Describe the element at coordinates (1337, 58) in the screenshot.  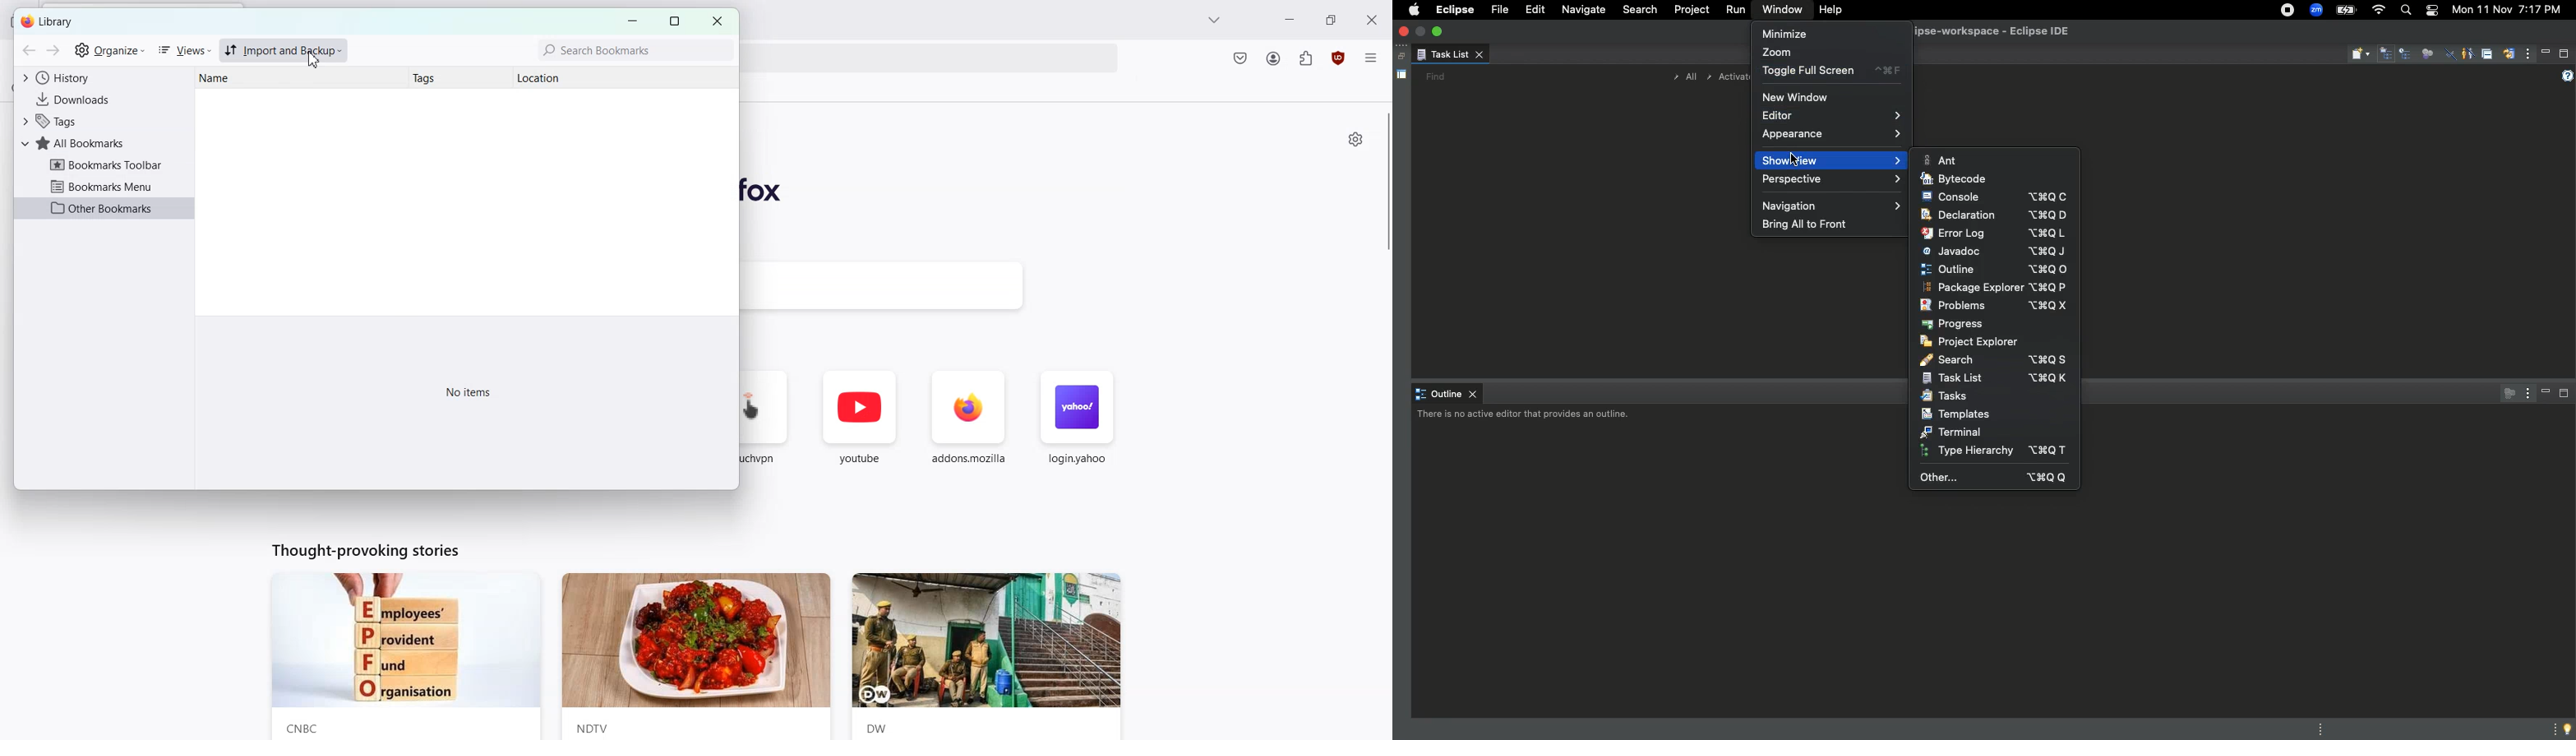
I see `uBlock Origin` at that location.